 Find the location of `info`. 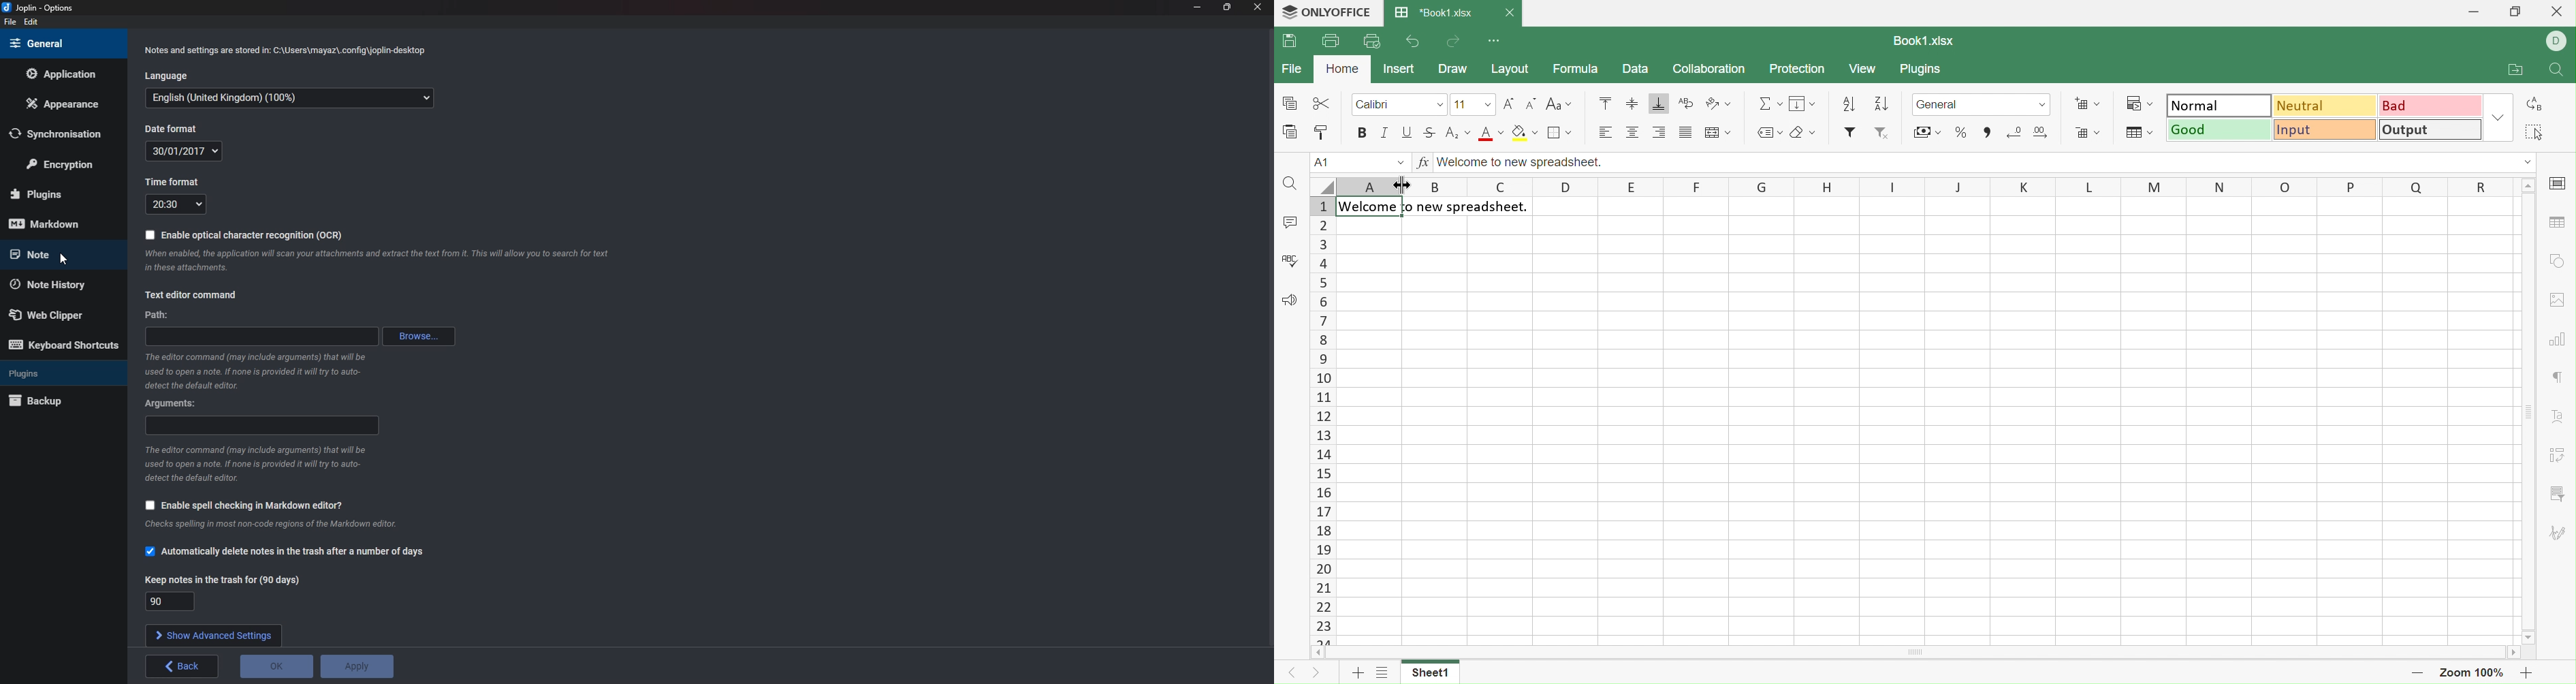

info is located at coordinates (277, 527).